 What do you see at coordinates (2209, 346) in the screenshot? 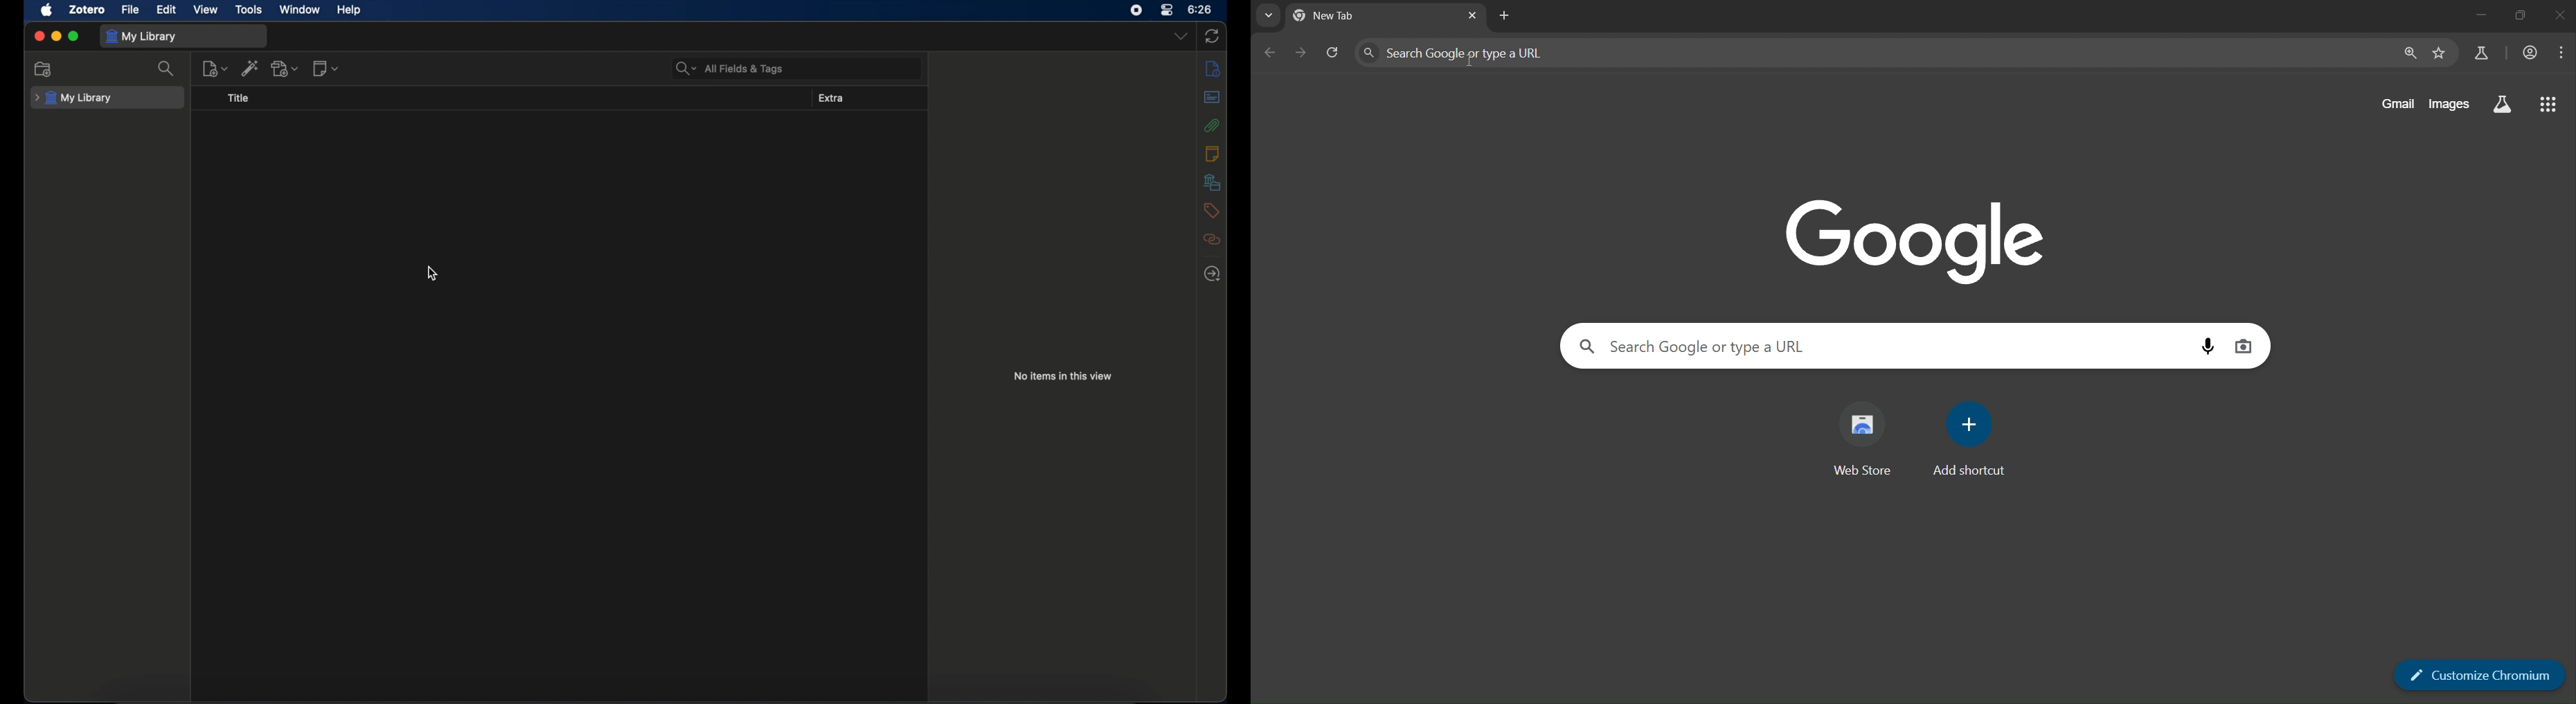
I see `voice search` at bounding box center [2209, 346].